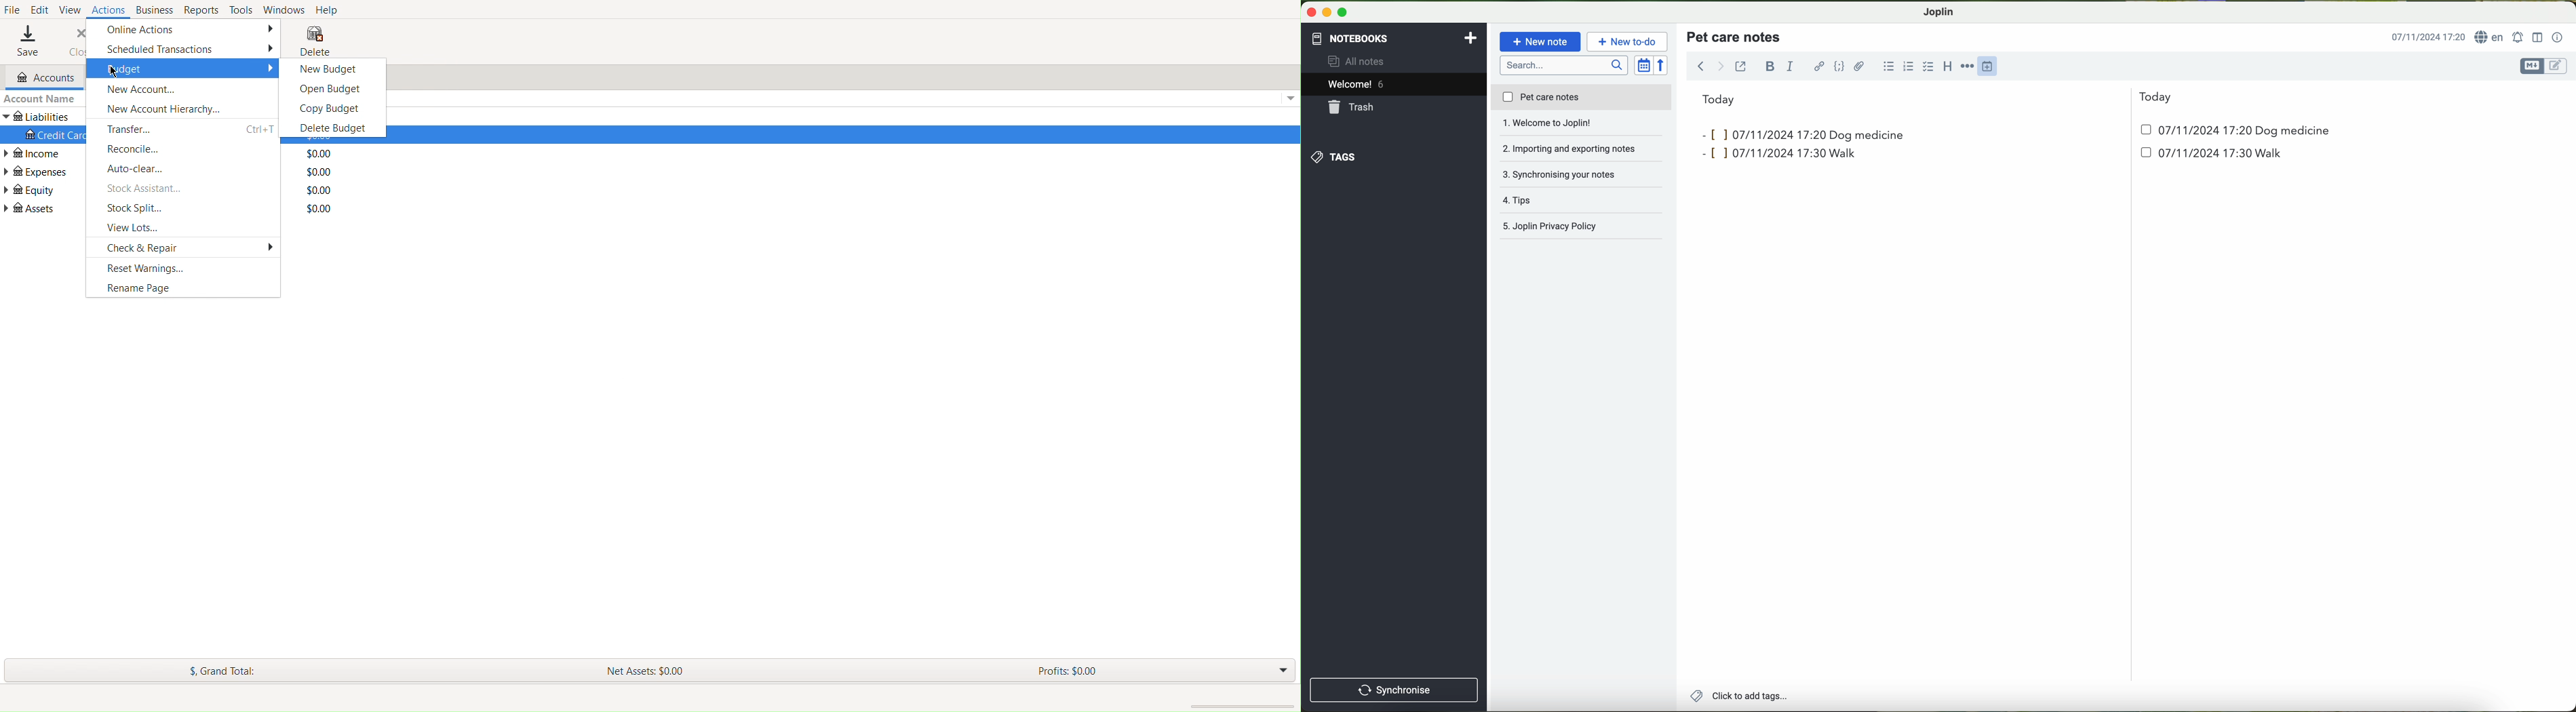 The height and width of the screenshot is (728, 2576). What do you see at coordinates (1770, 66) in the screenshot?
I see `bold` at bounding box center [1770, 66].